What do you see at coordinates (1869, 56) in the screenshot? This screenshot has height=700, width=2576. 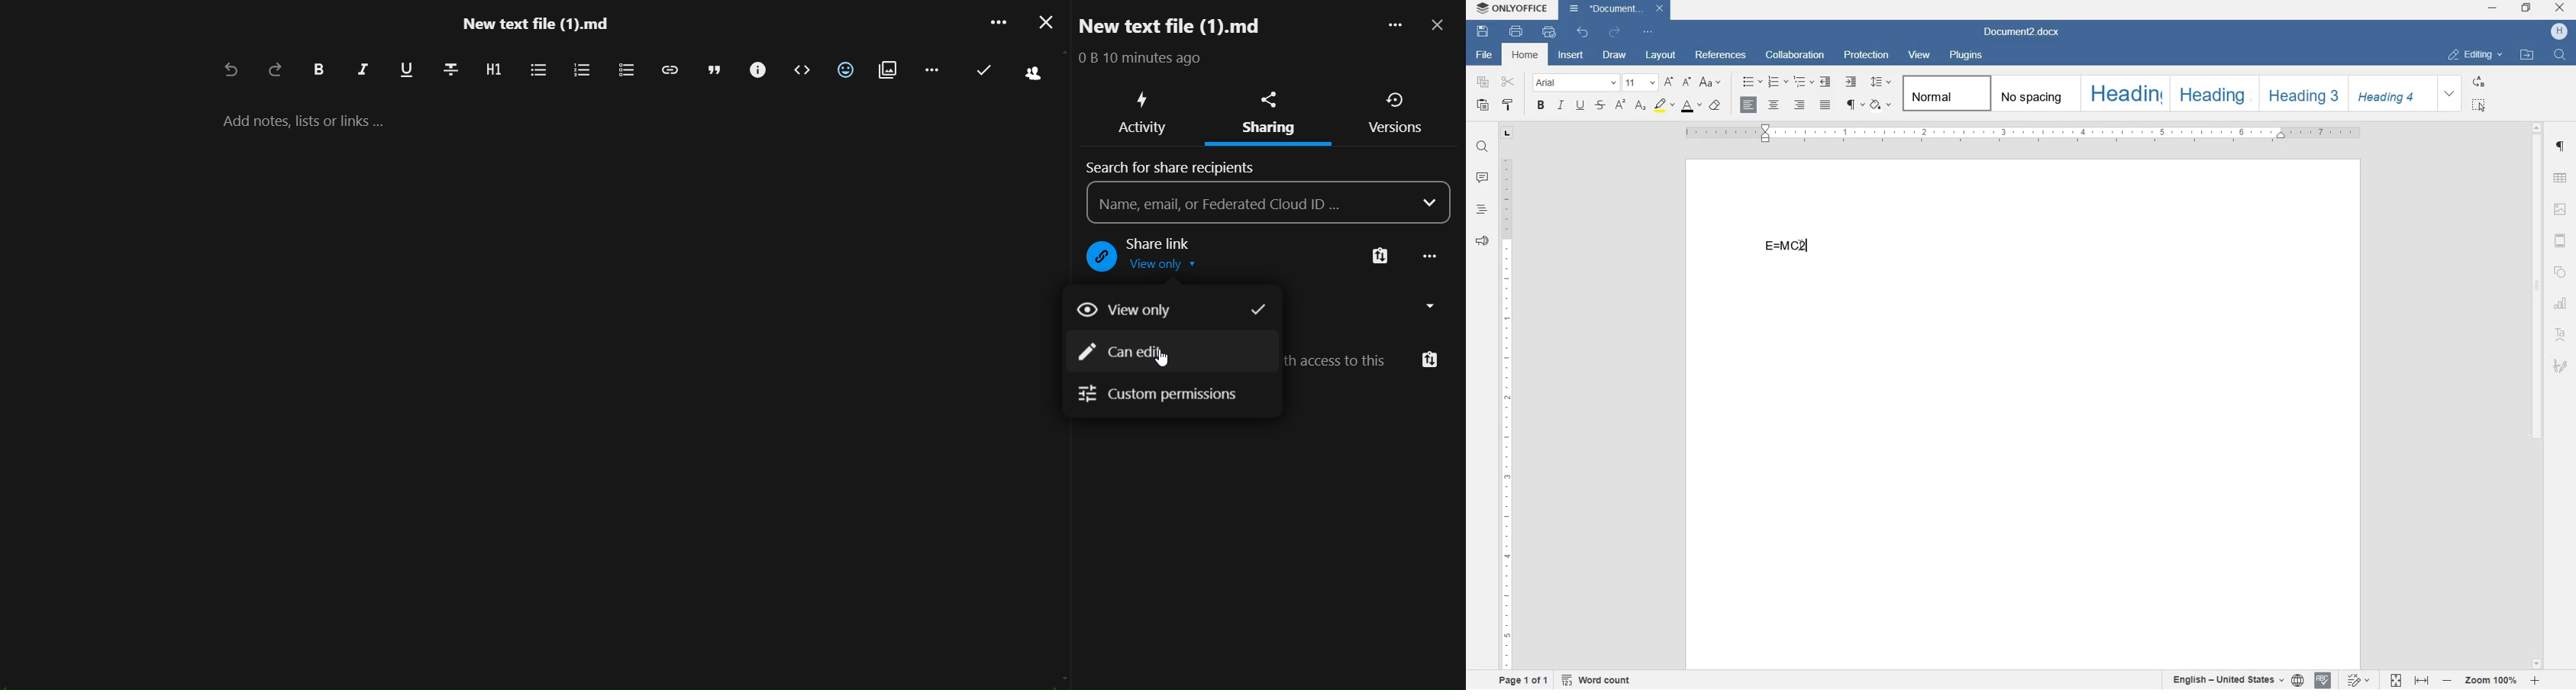 I see `protection` at bounding box center [1869, 56].